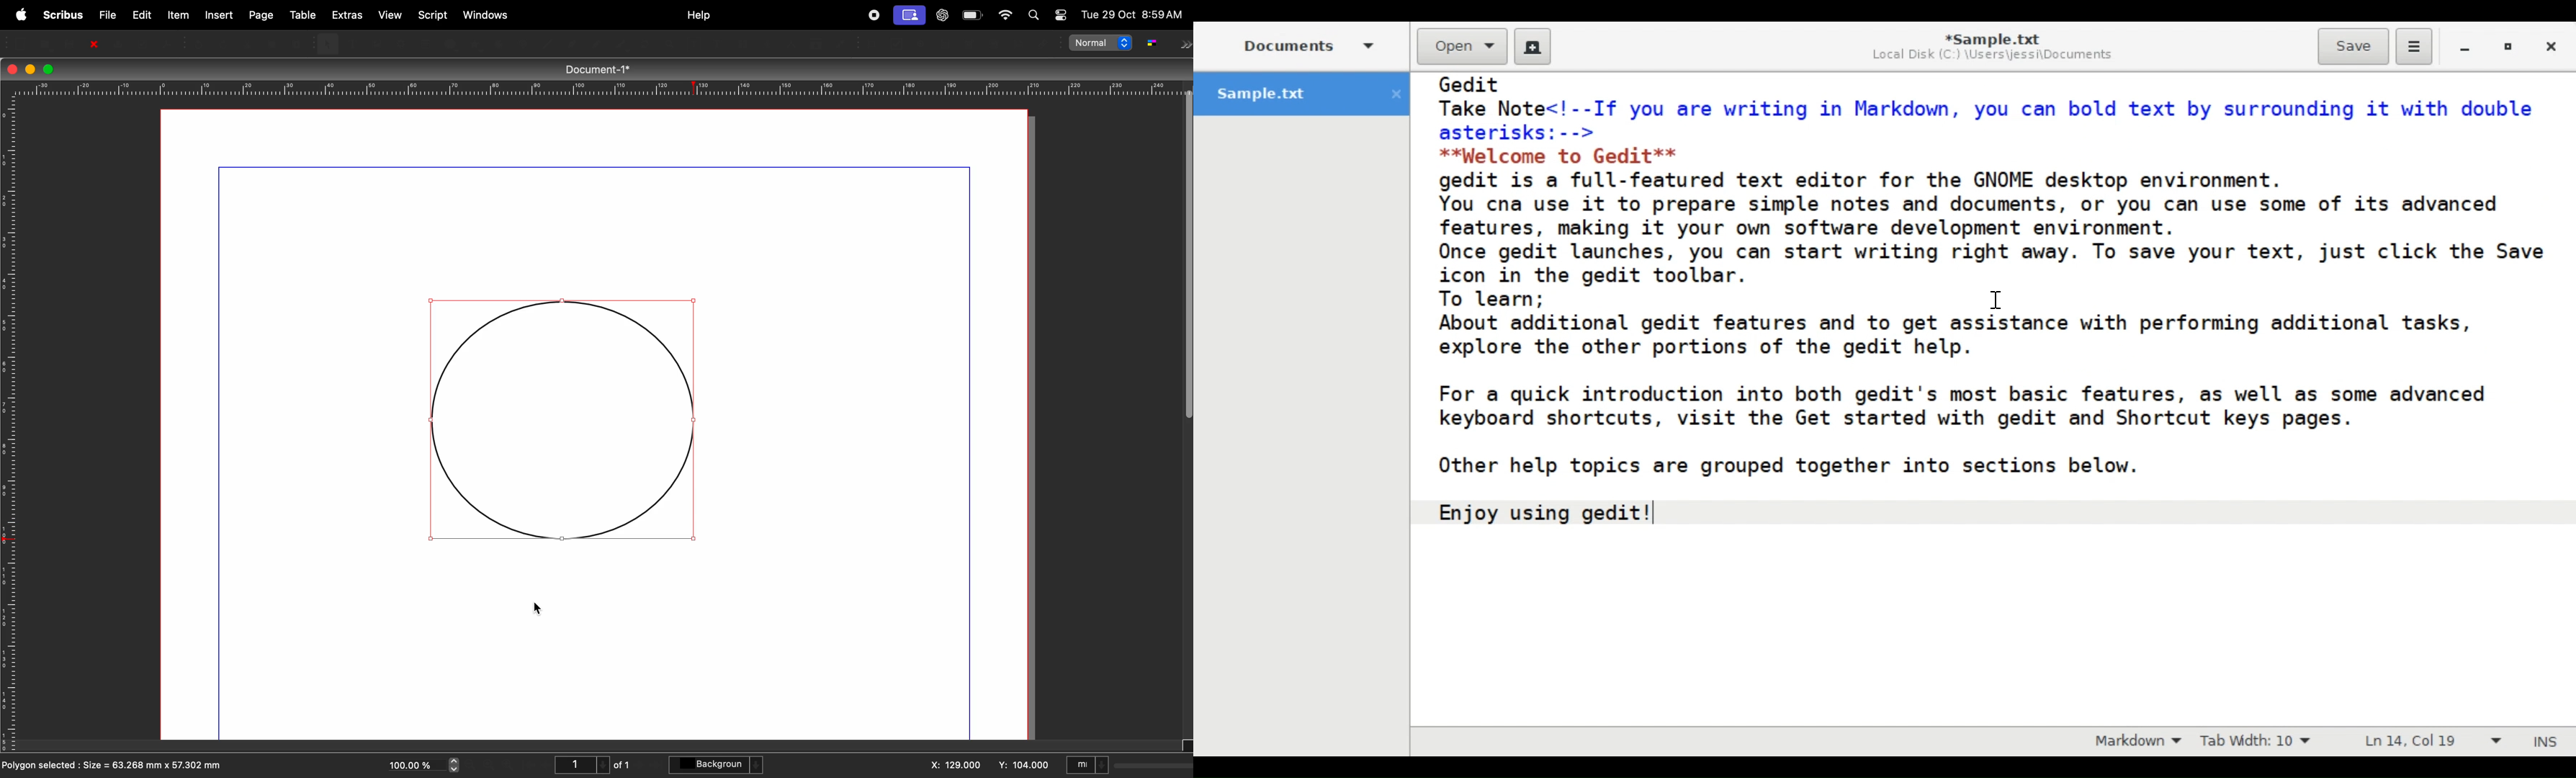 This screenshot has width=2576, height=784. What do you see at coordinates (13, 68) in the screenshot?
I see `closing window` at bounding box center [13, 68].